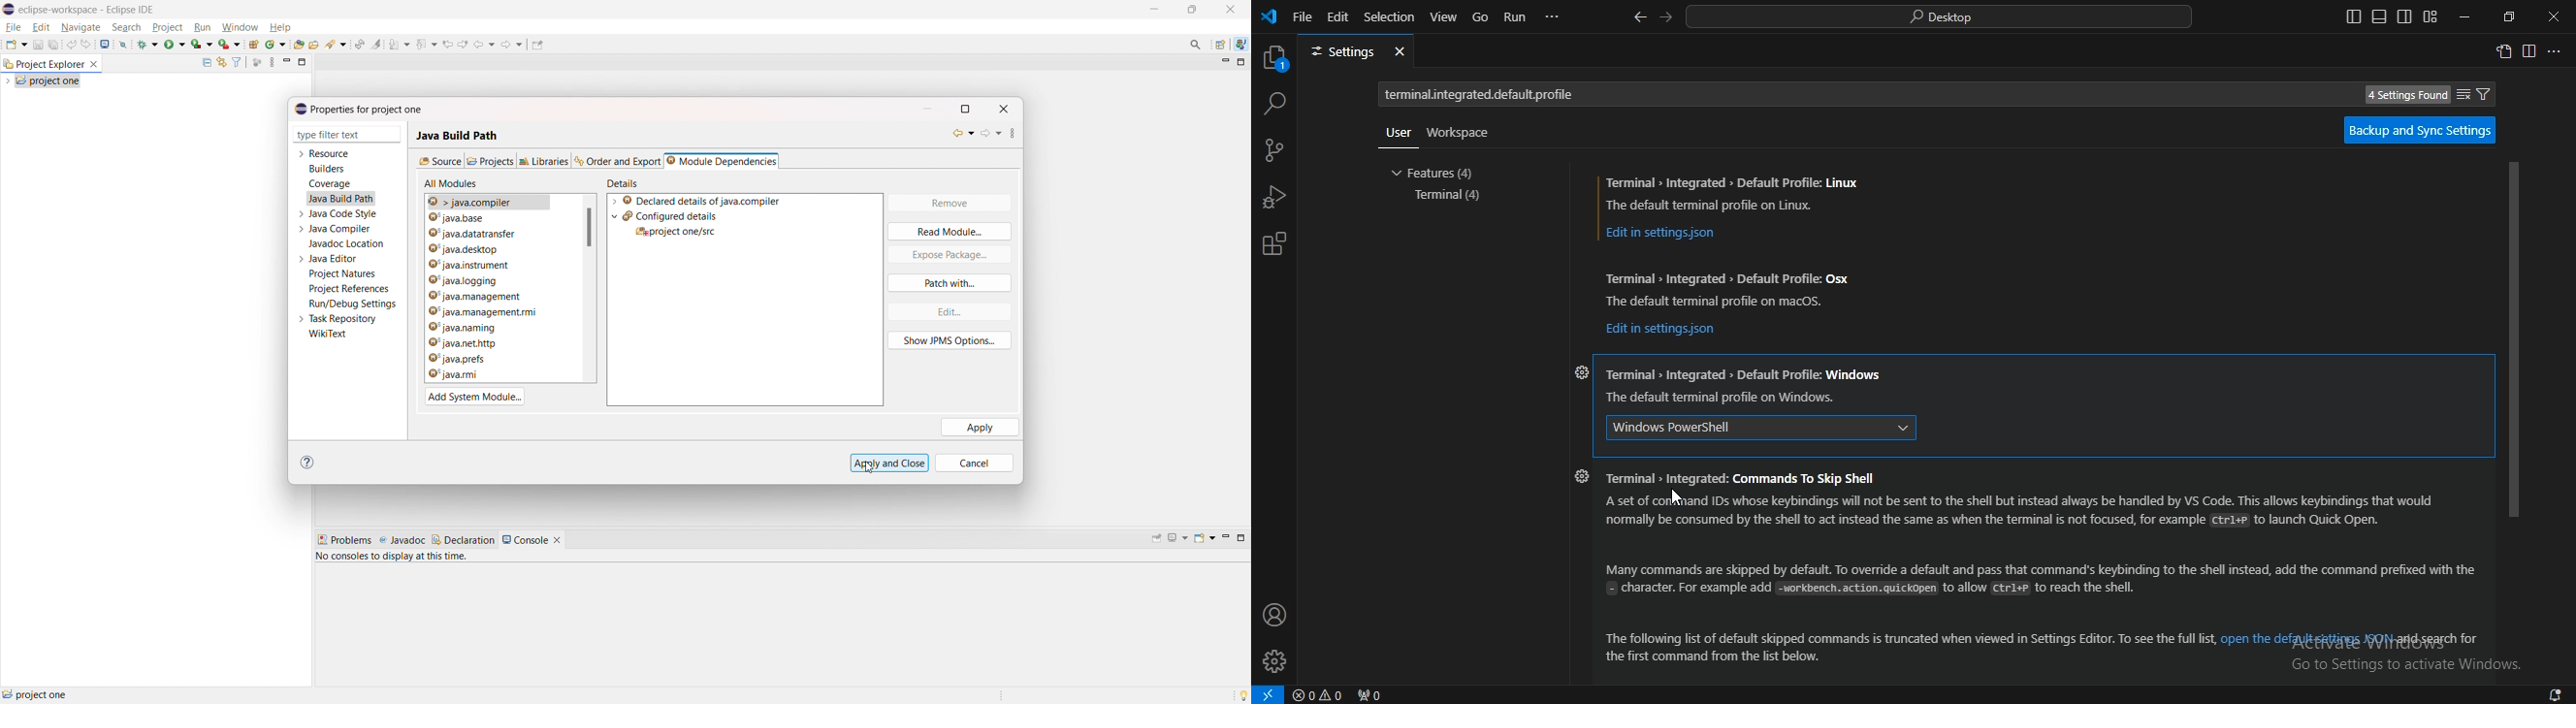  Describe the element at coordinates (615, 216) in the screenshot. I see `expand configuration details` at that location.